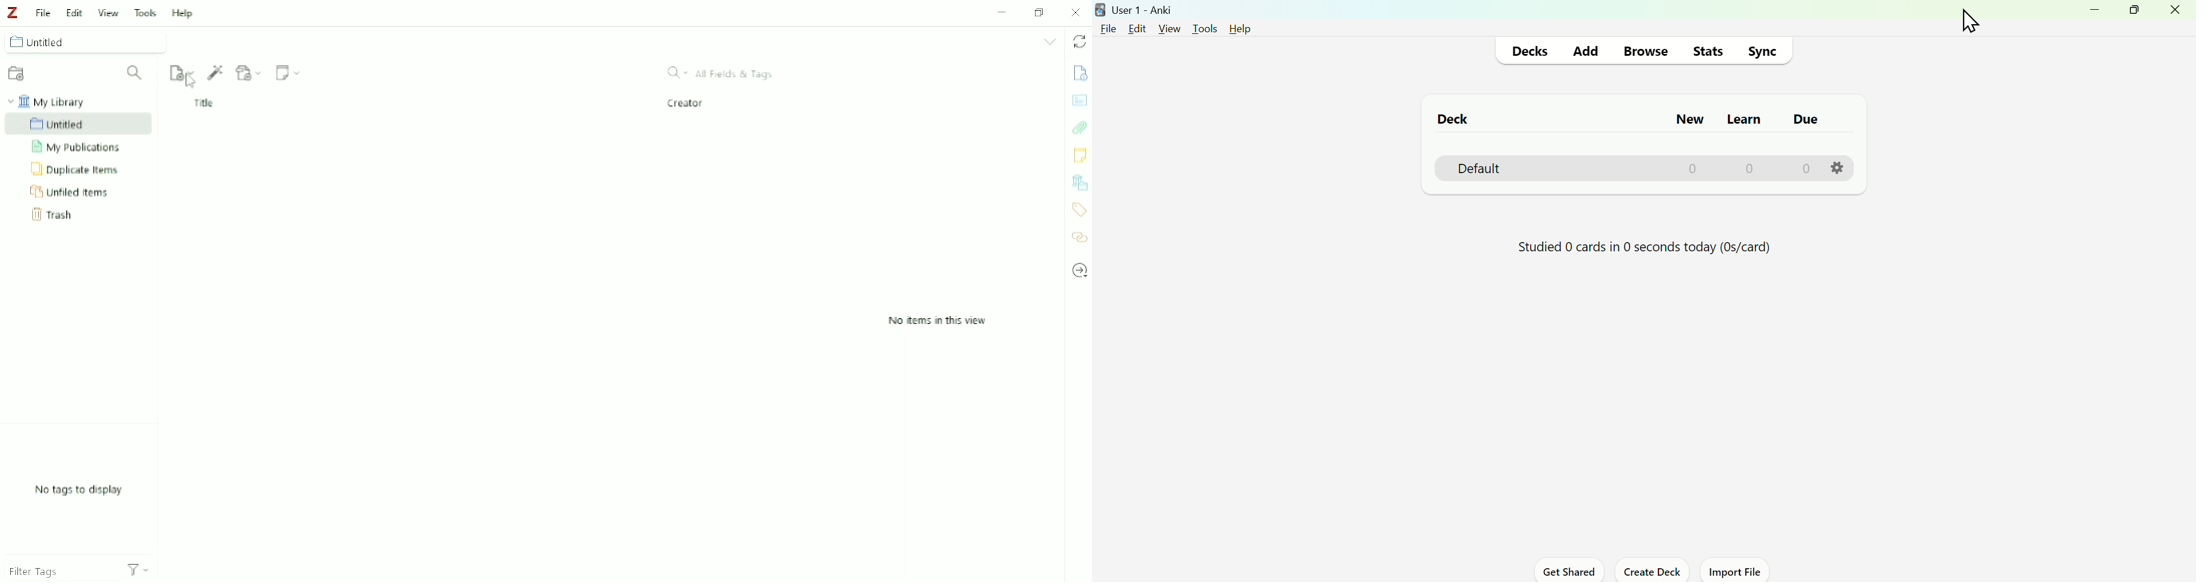 The image size is (2212, 588). What do you see at coordinates (1080, 210) in the screenshot?
I see `Tags` at bounding box center [1080, 210].